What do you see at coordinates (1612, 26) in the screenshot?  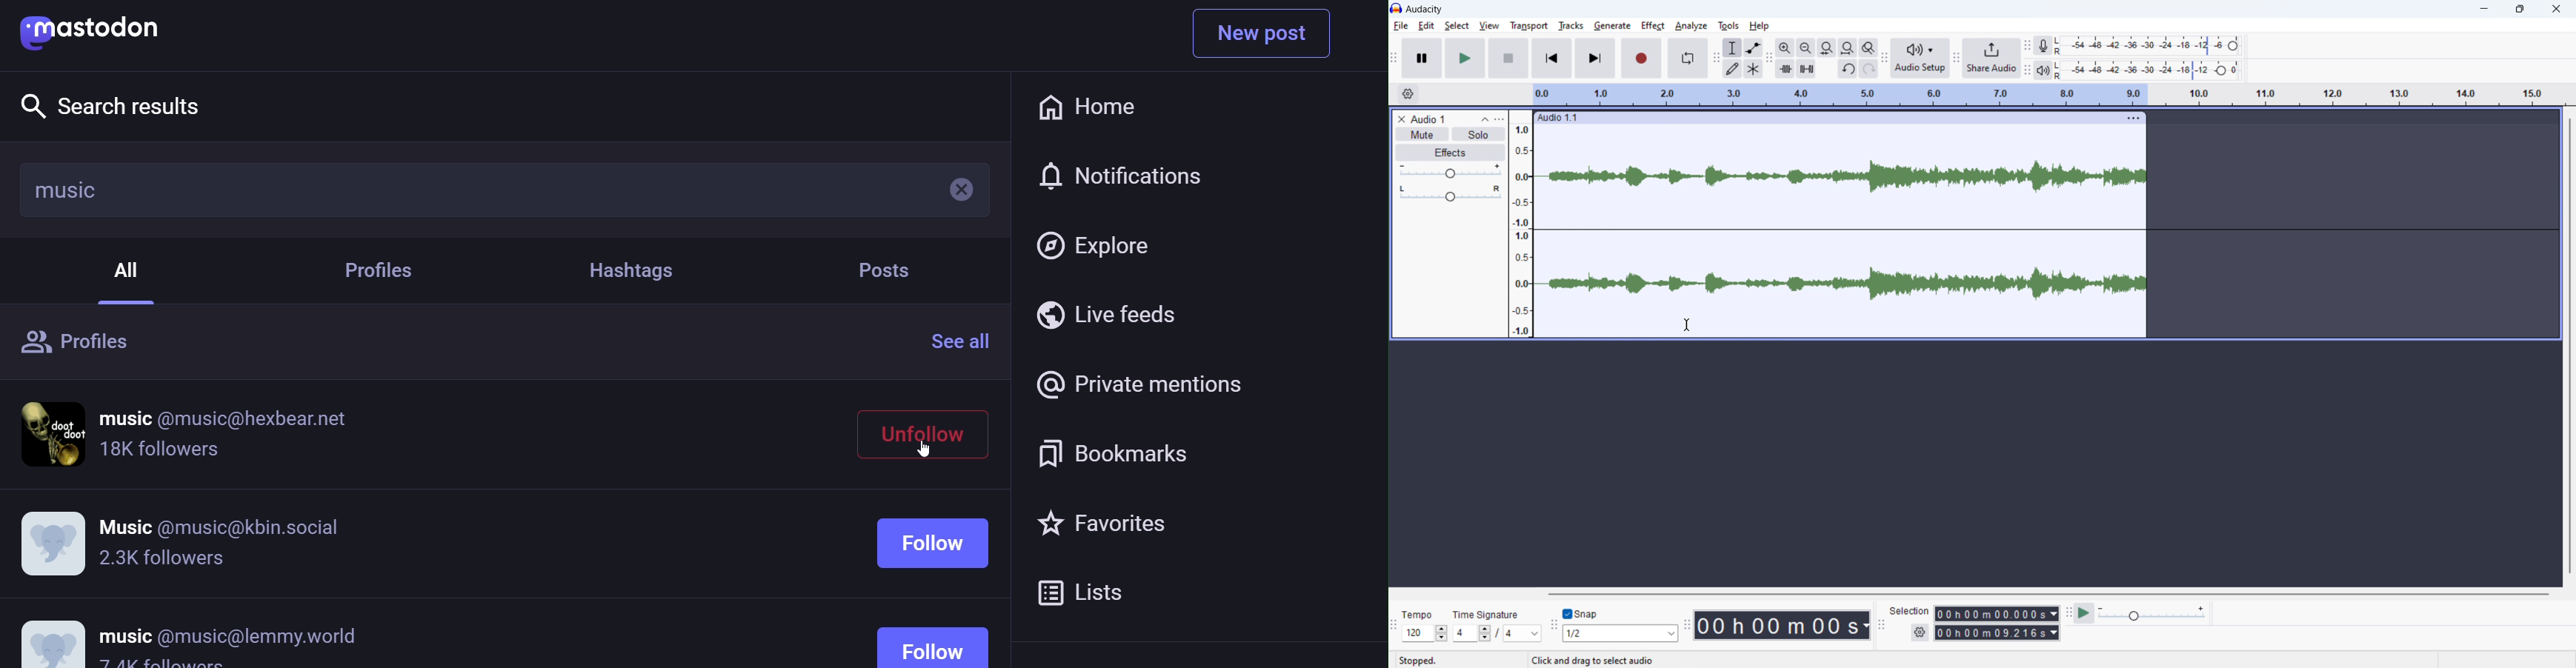 I see `generate` at bounding box center [1612, 26].